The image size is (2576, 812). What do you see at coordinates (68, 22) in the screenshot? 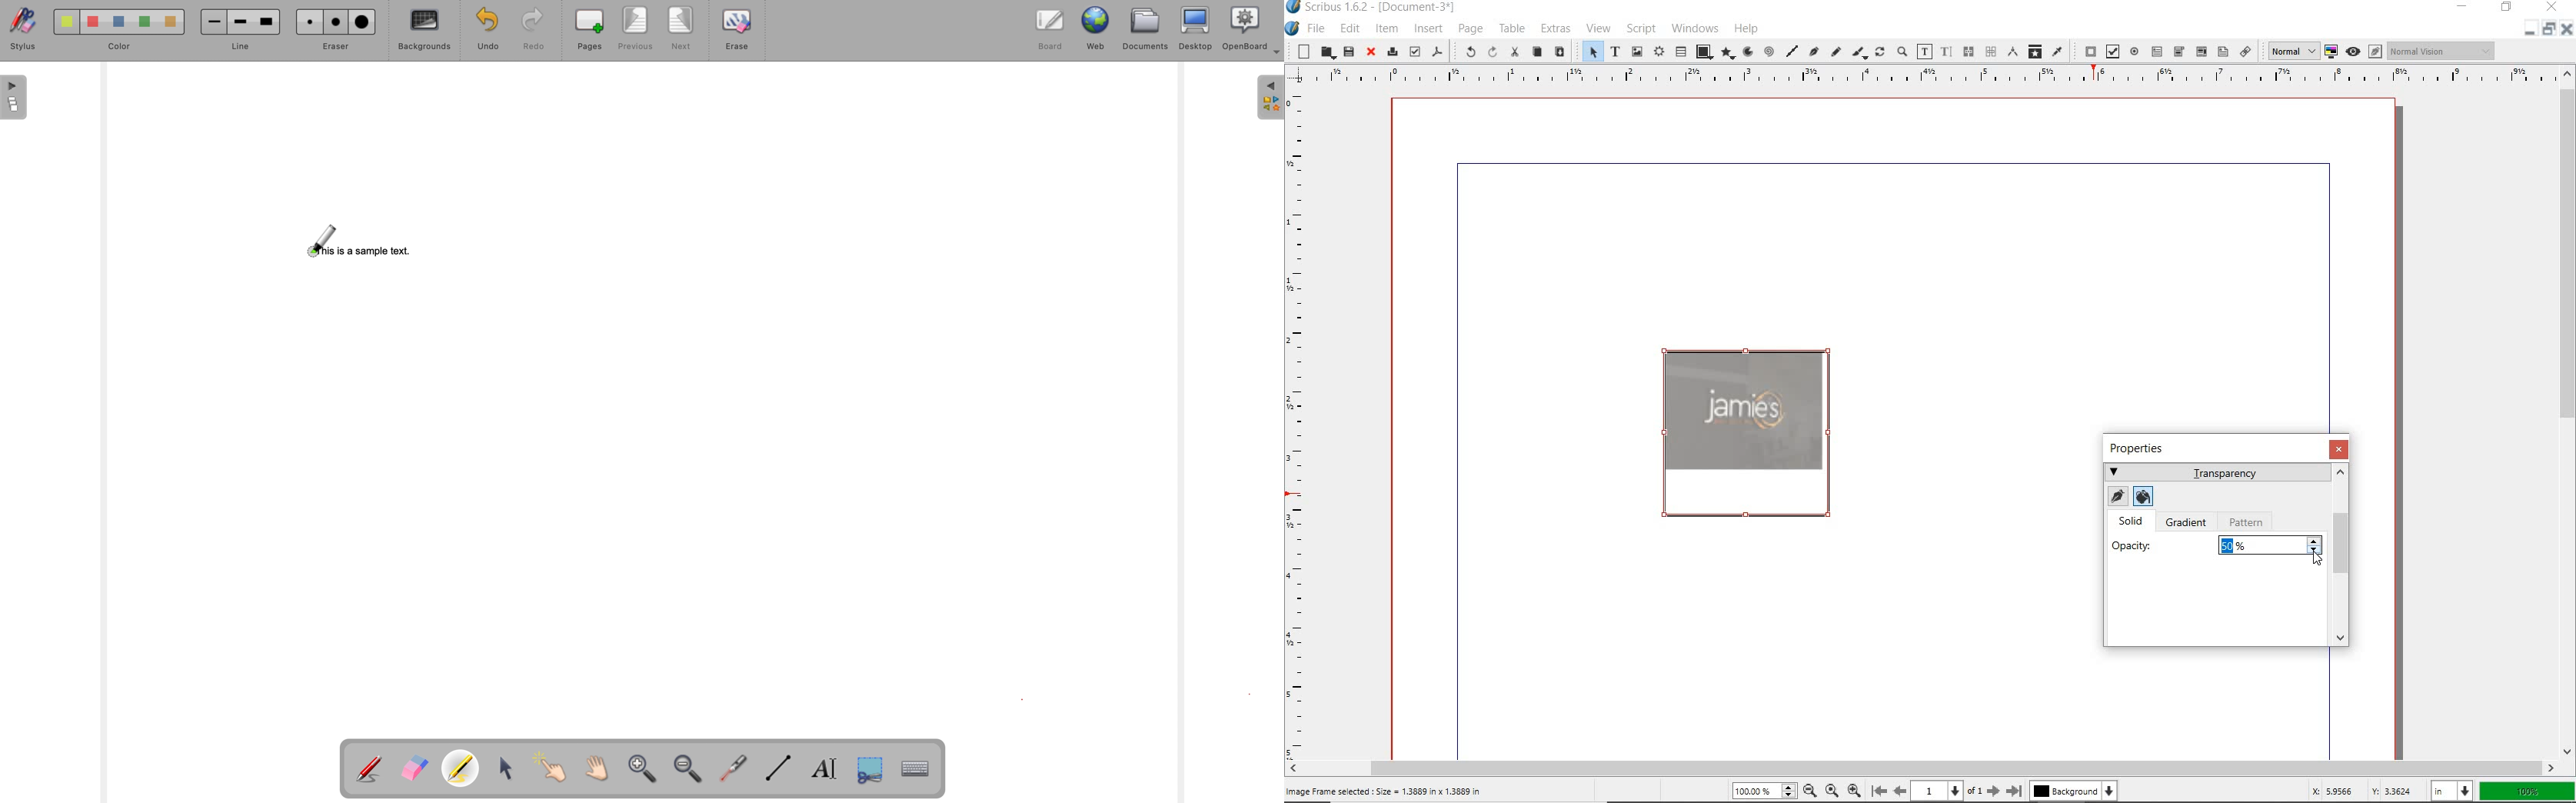
I see `Color 1` at bounding box center [68, 22].